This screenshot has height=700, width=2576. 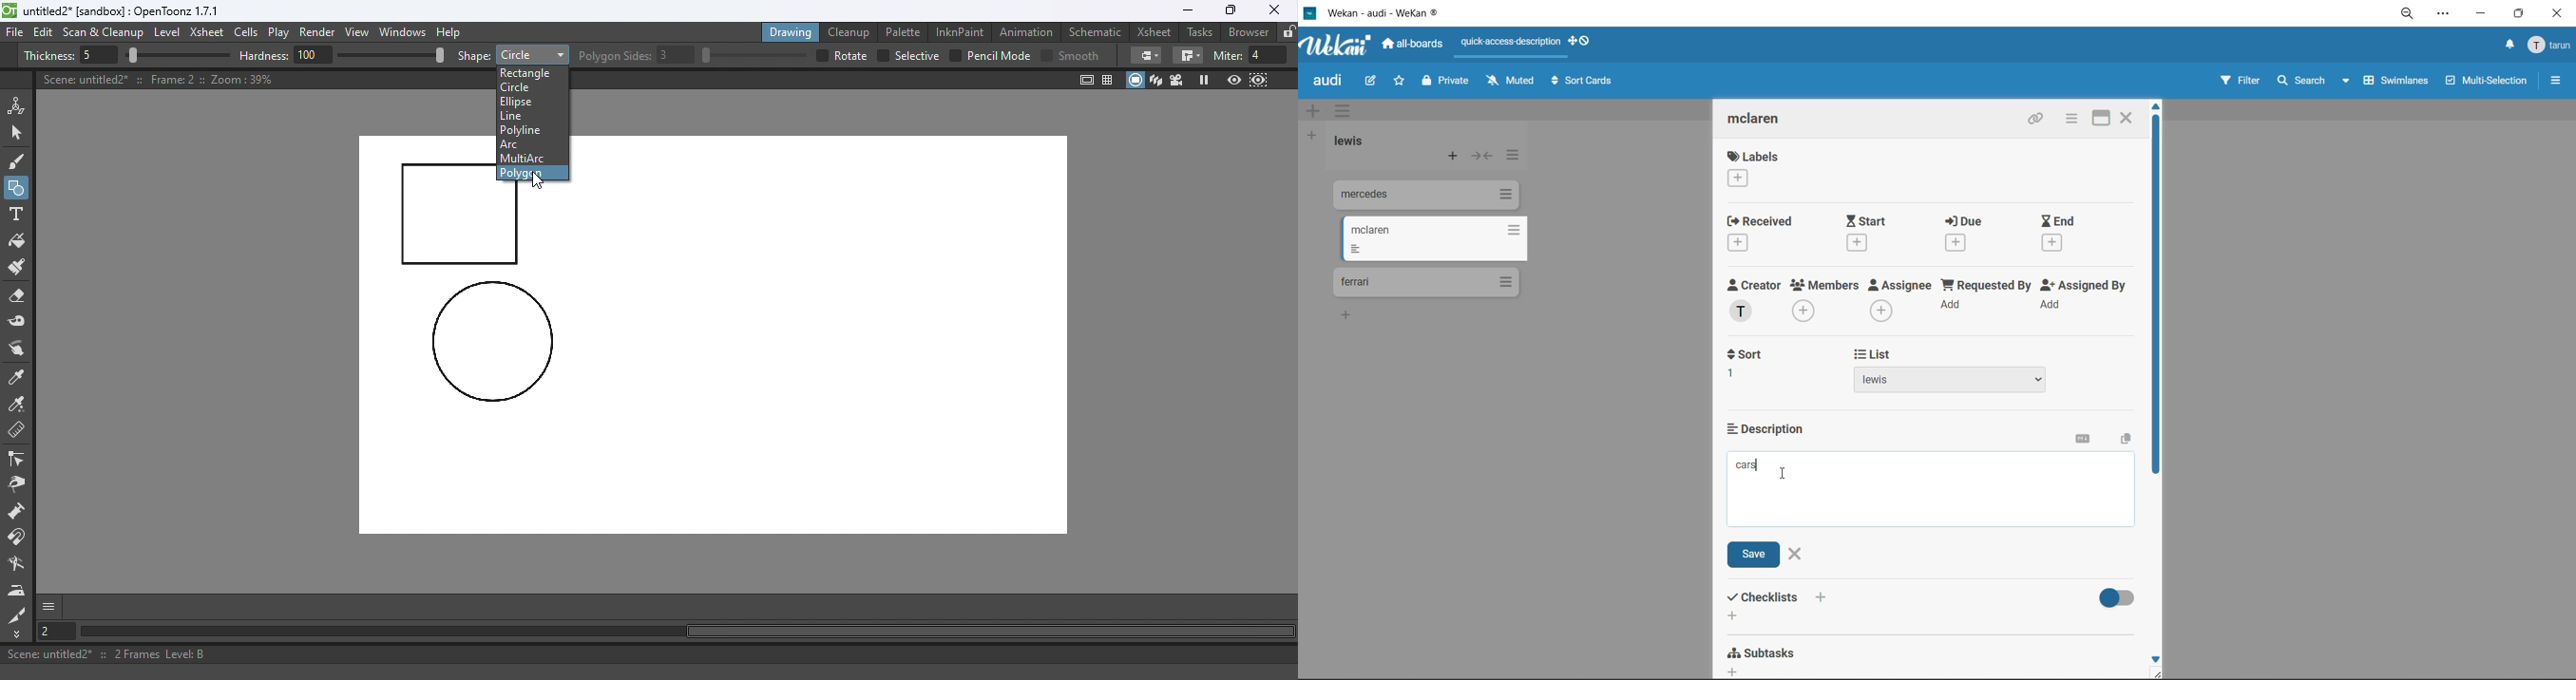 I want to click on sort cards, so click(x=1581, y=84).